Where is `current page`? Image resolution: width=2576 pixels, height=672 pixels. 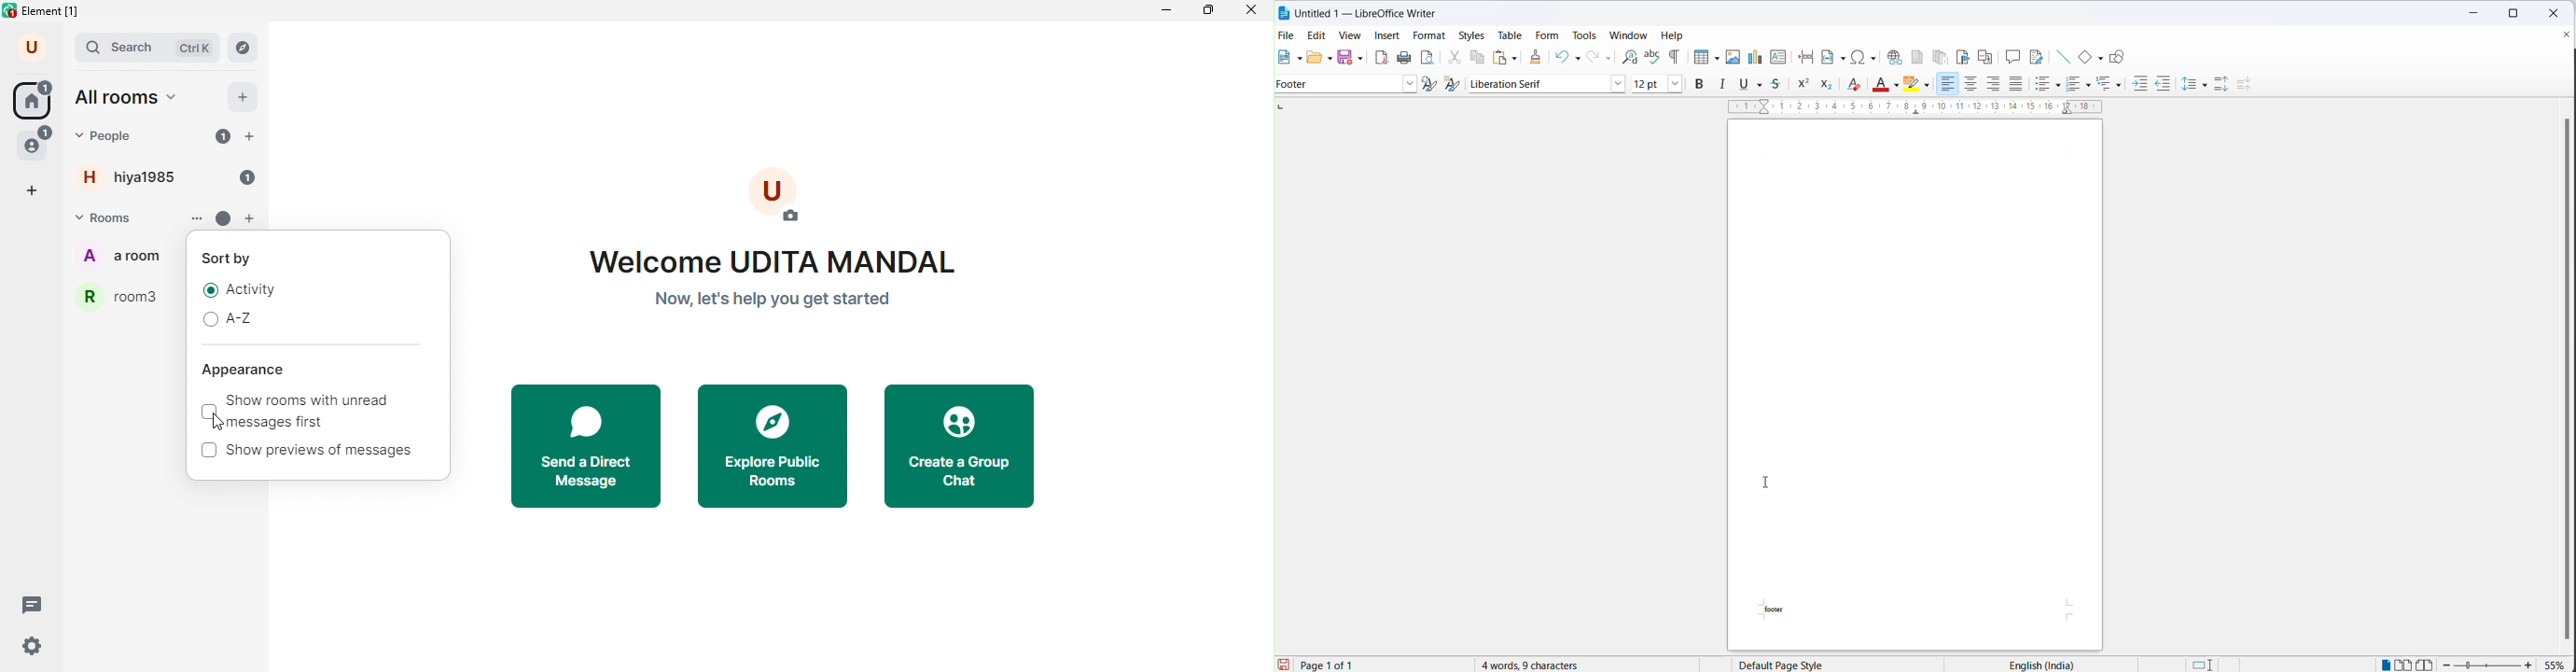 current page is located at coordinates (1333, 665).